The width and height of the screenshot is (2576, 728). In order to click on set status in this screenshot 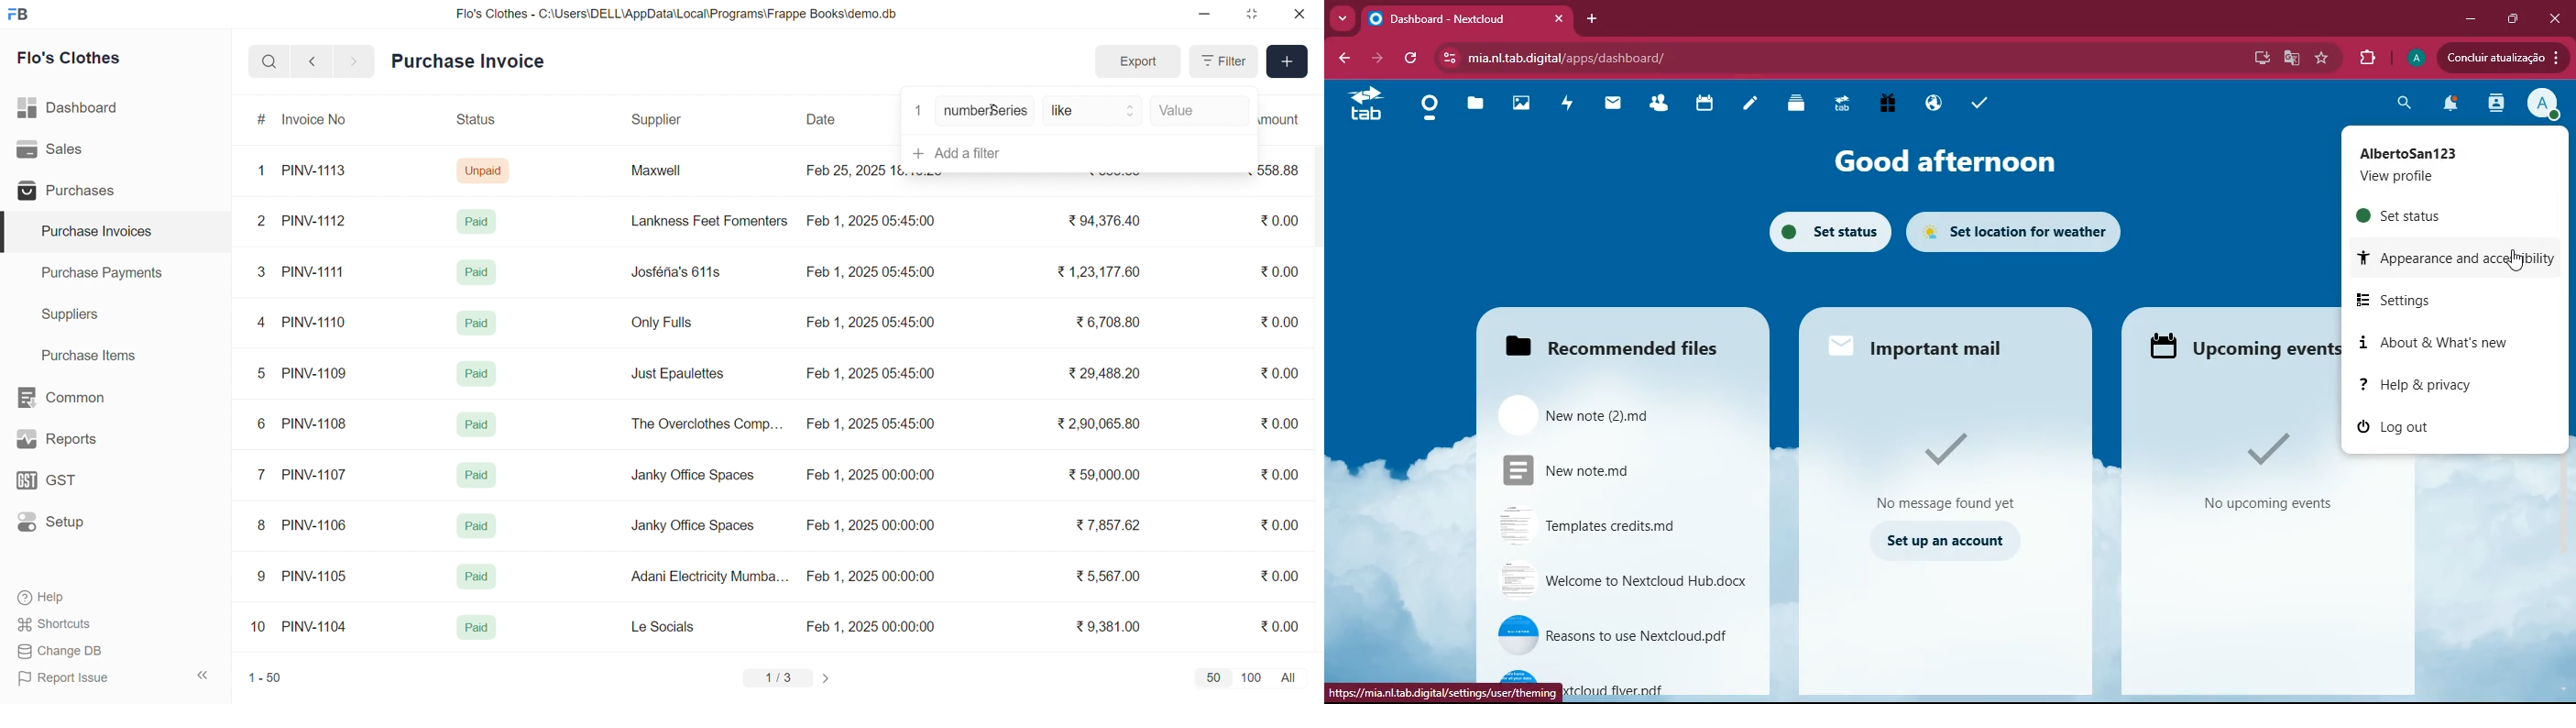, I will do `click(2446, 214)`.